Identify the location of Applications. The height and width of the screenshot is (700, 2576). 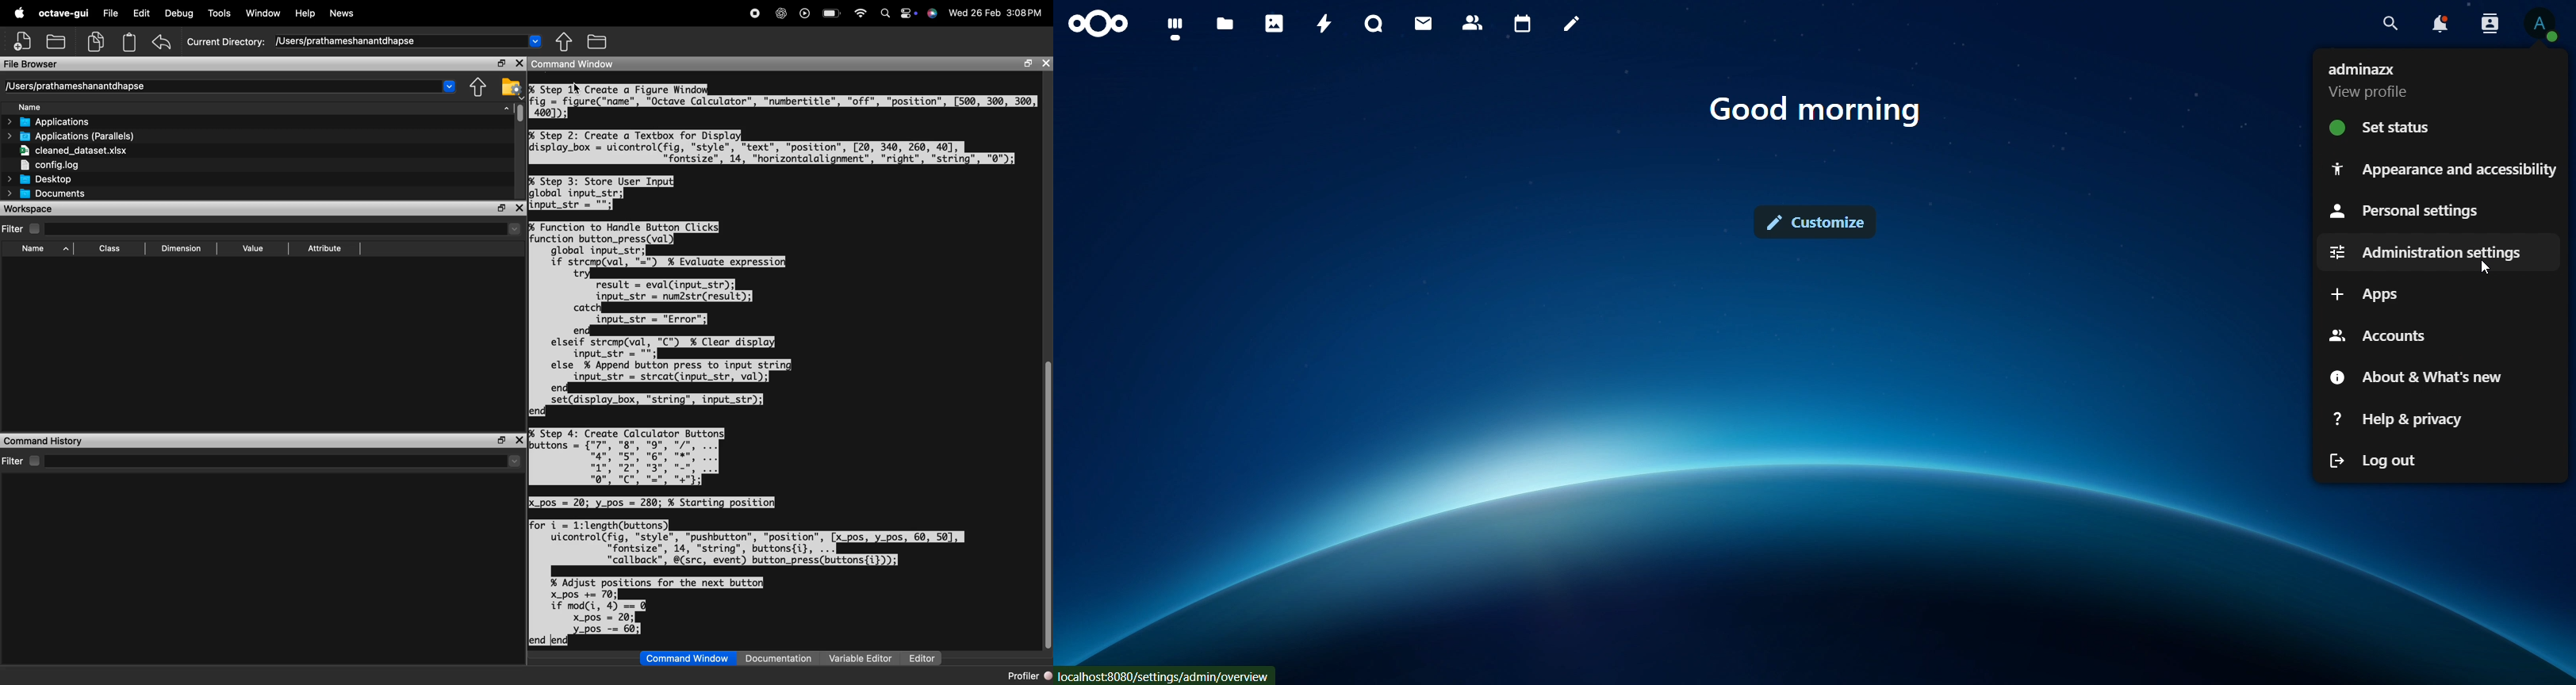
(49, 121).